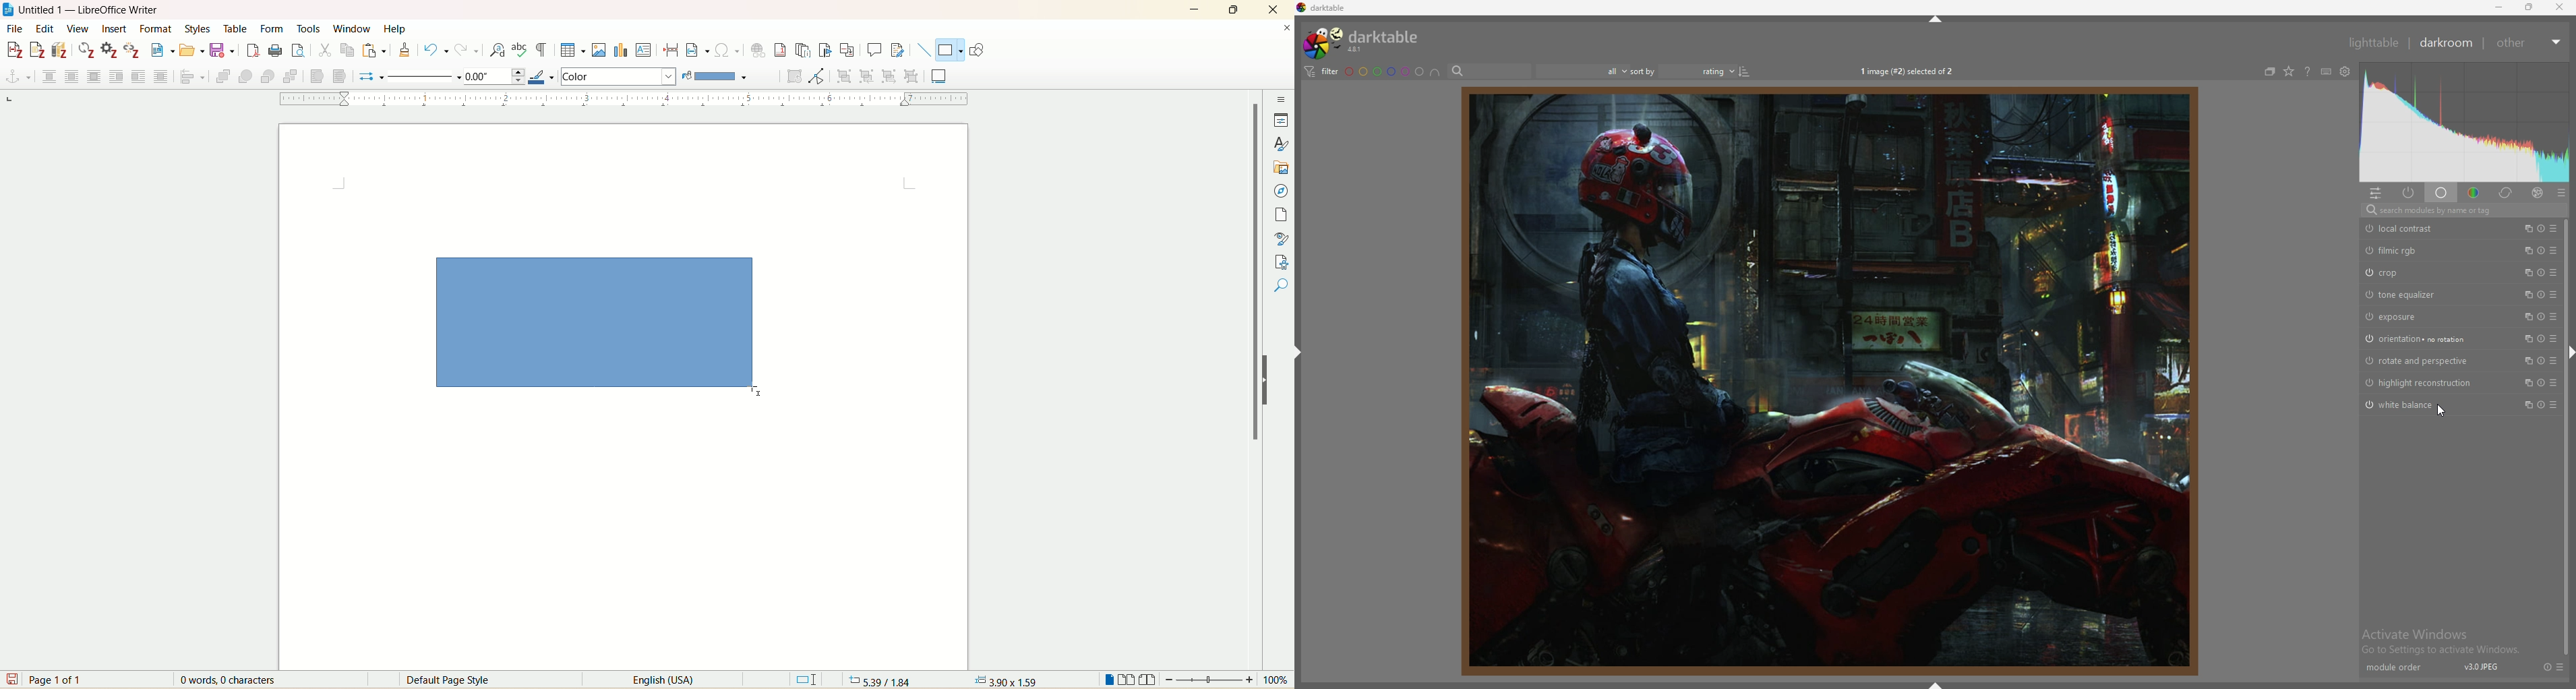  What do you see at coordinates (807, 679) in the screenshot?
I see `standard selection` at bounding box center [807, 679].